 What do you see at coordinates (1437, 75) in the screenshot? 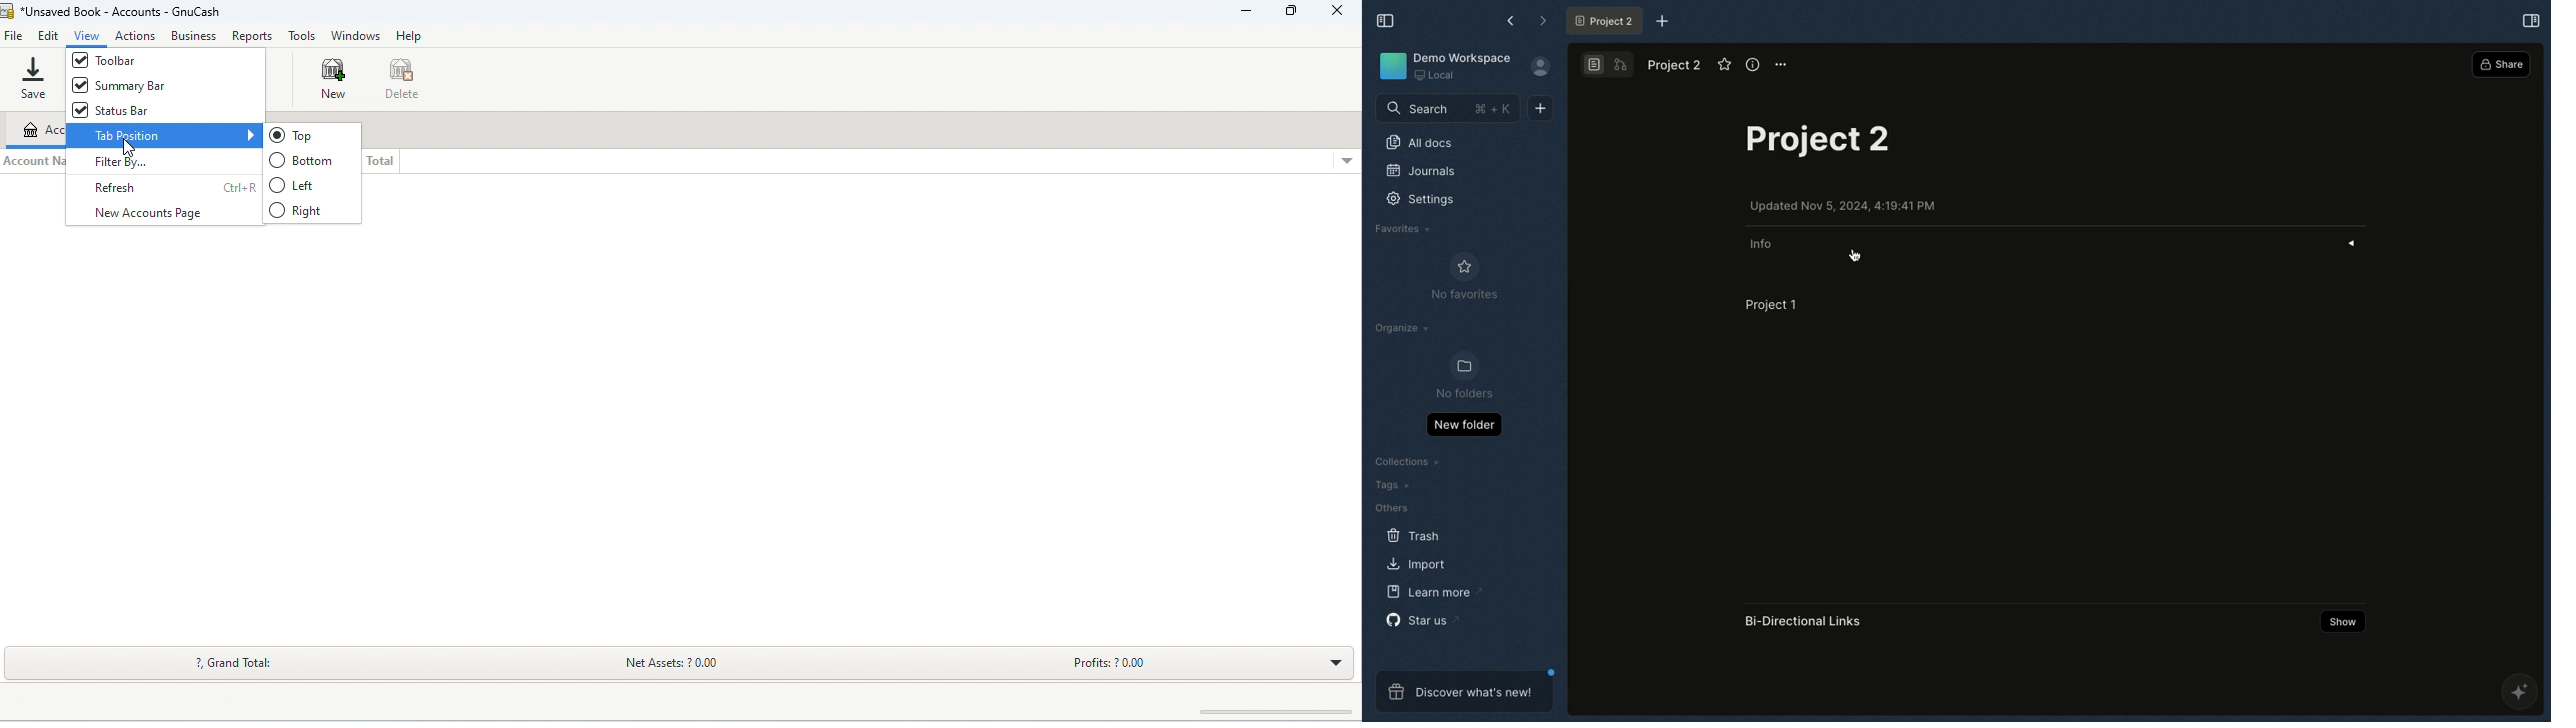
I see `Local` at bounding box center [1437, 75].